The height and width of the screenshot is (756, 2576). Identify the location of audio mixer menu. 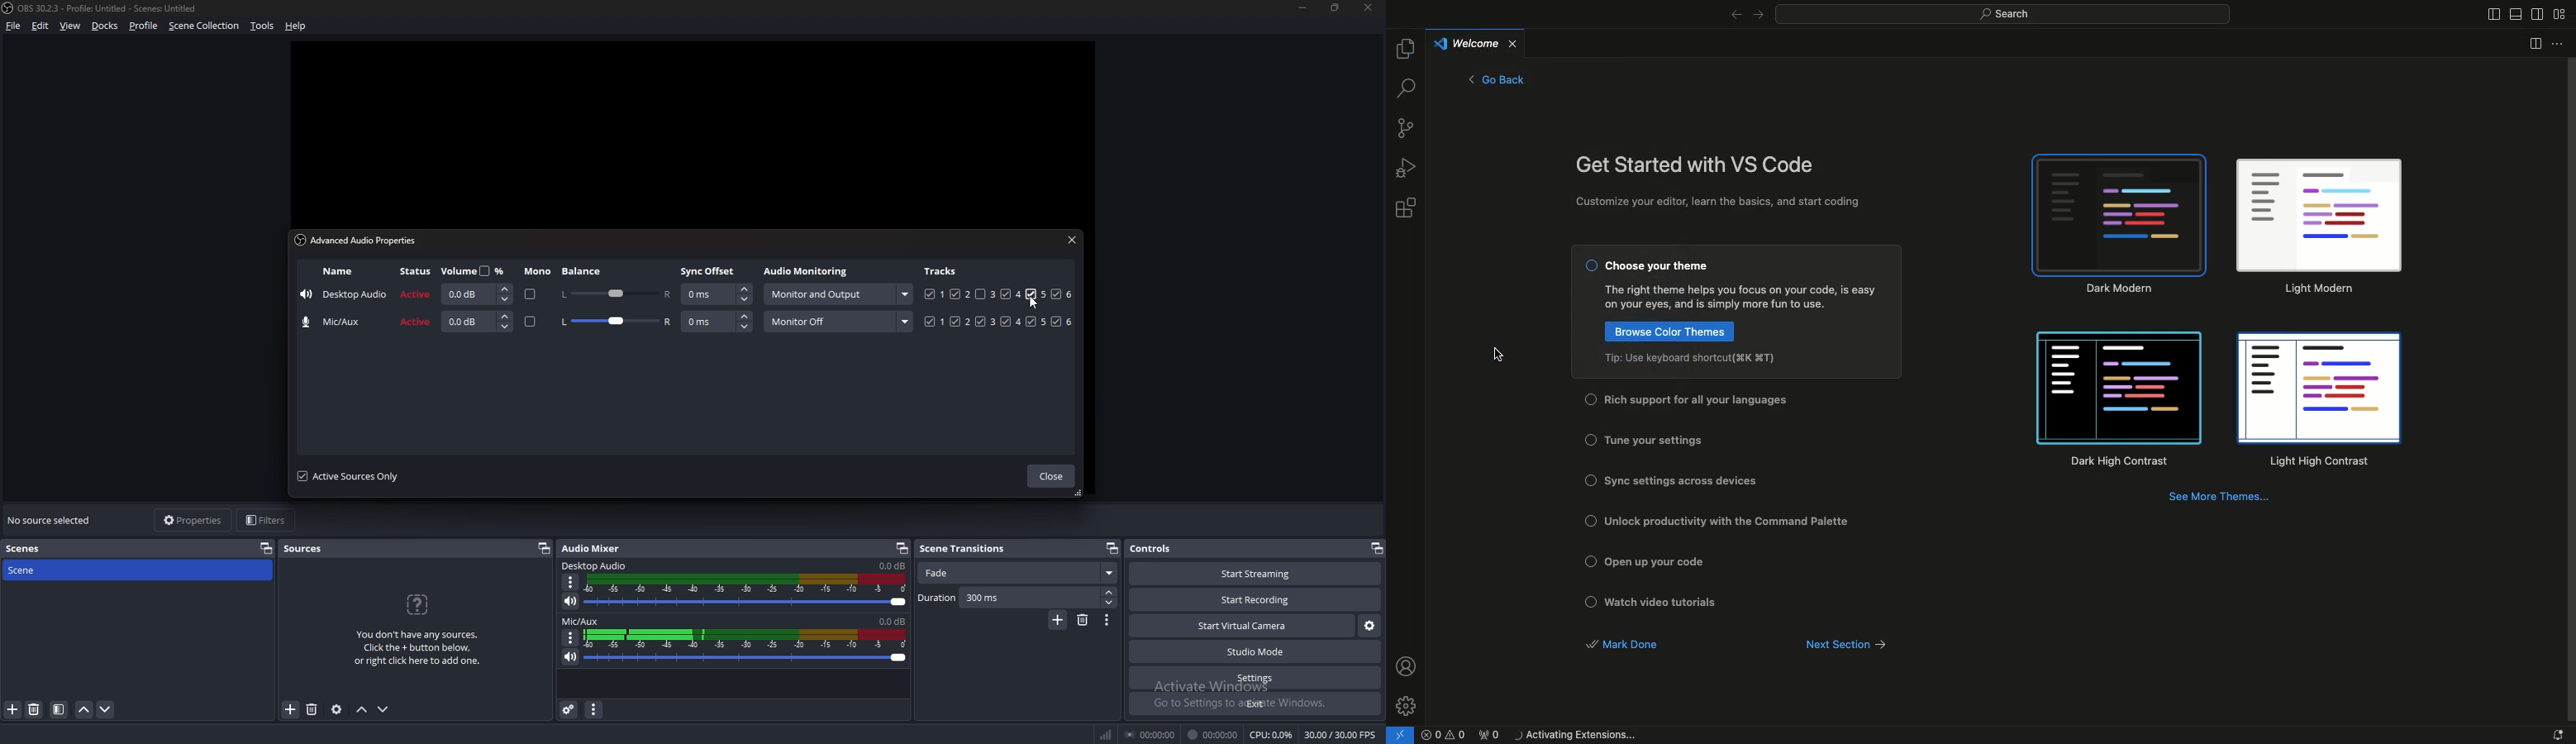
(596, 710).